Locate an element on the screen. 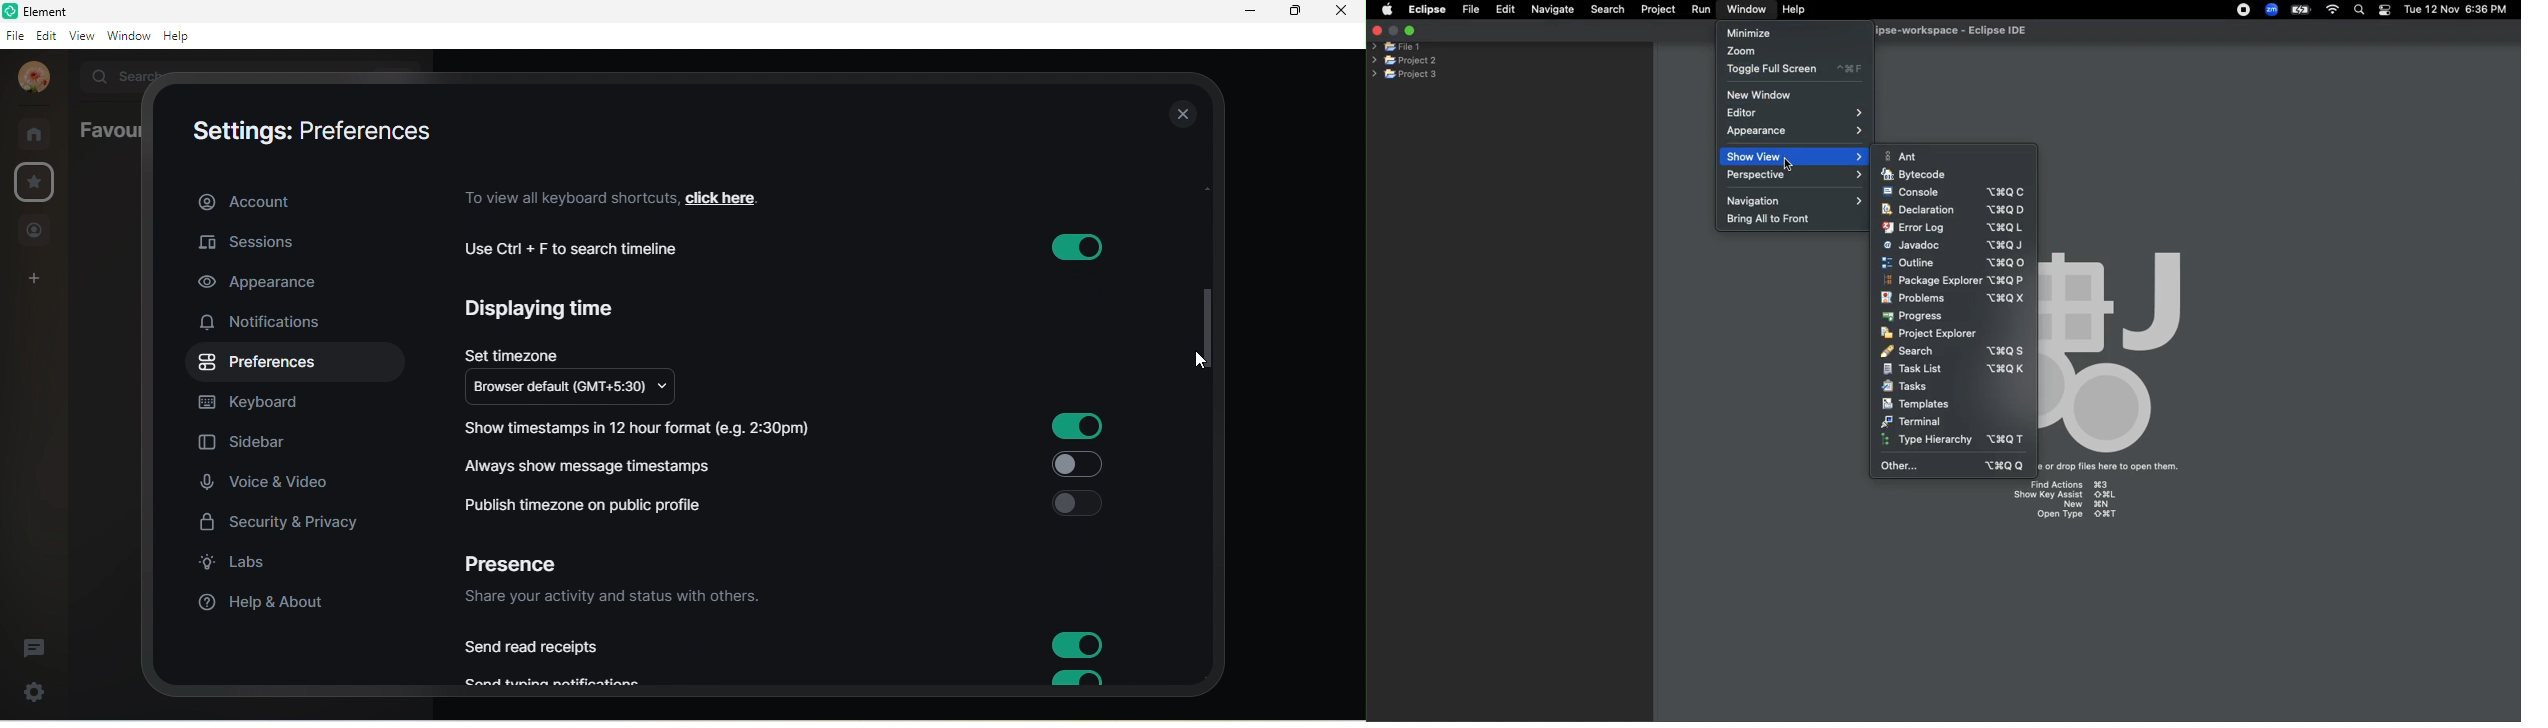  share your activity and status with others. is located at coordinates (619, 598).